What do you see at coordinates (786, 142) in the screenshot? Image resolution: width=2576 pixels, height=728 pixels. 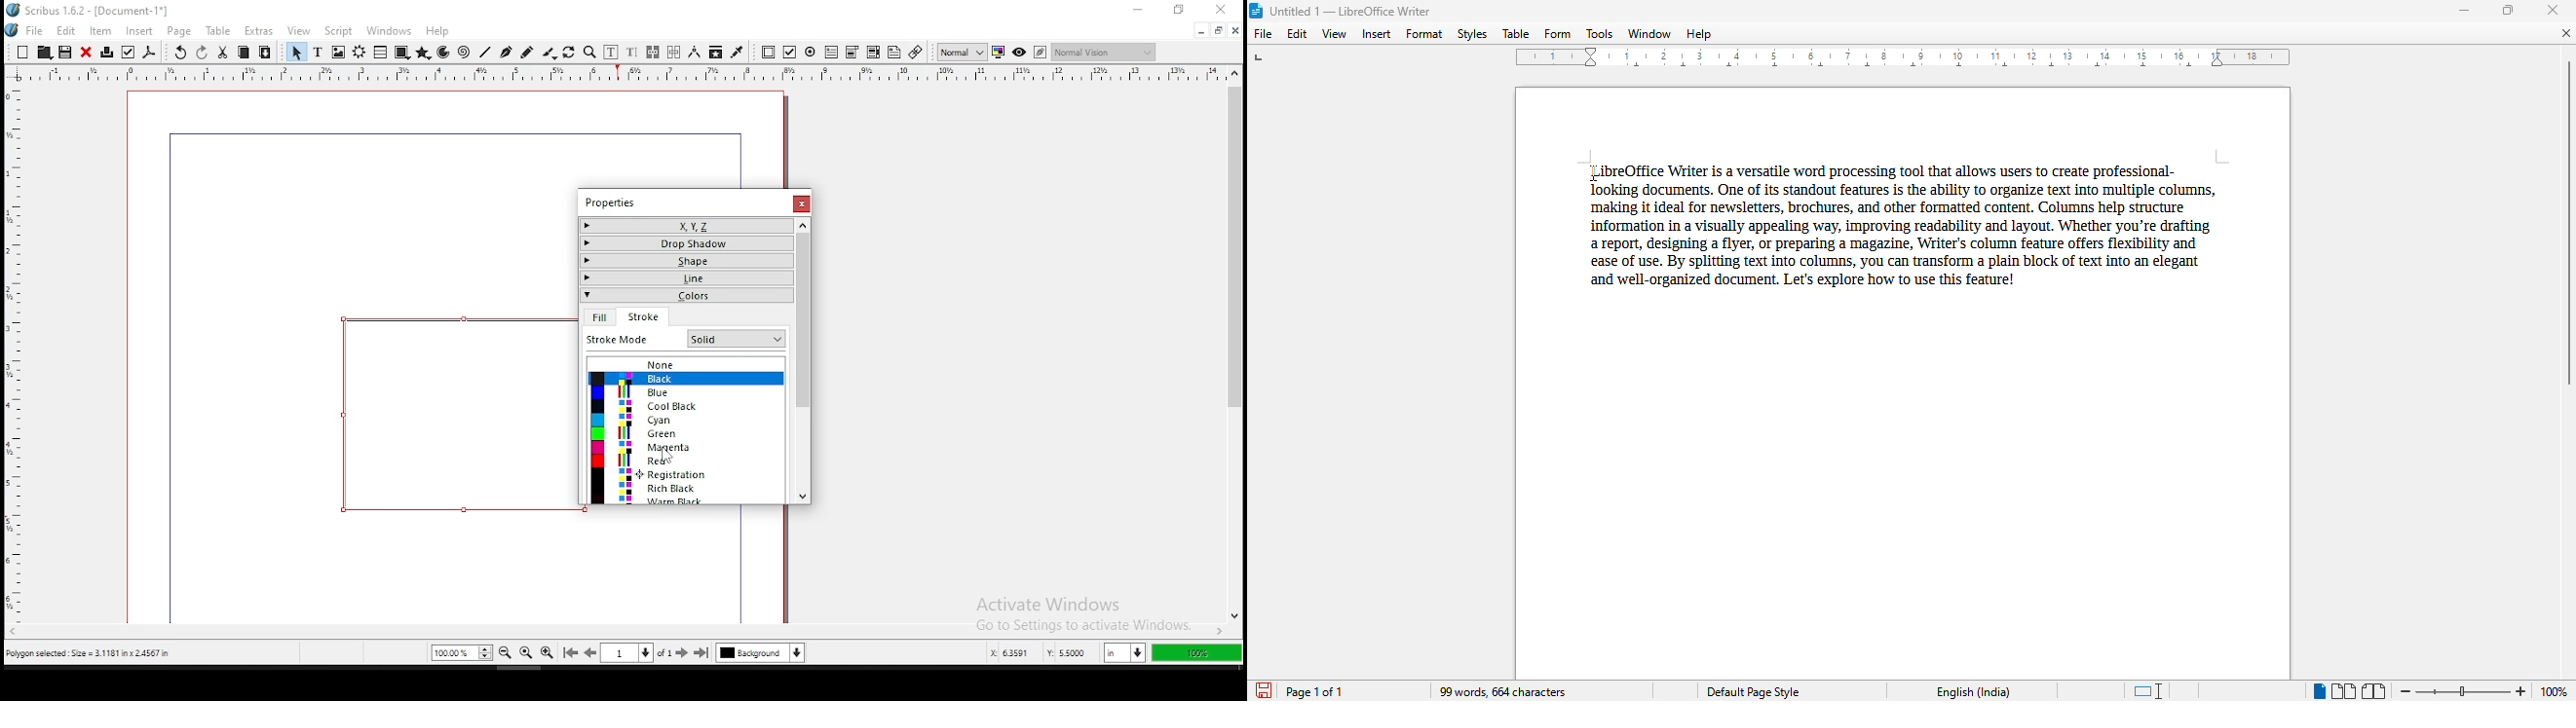 I see `scrollbar` at bounding box center [786, 142].